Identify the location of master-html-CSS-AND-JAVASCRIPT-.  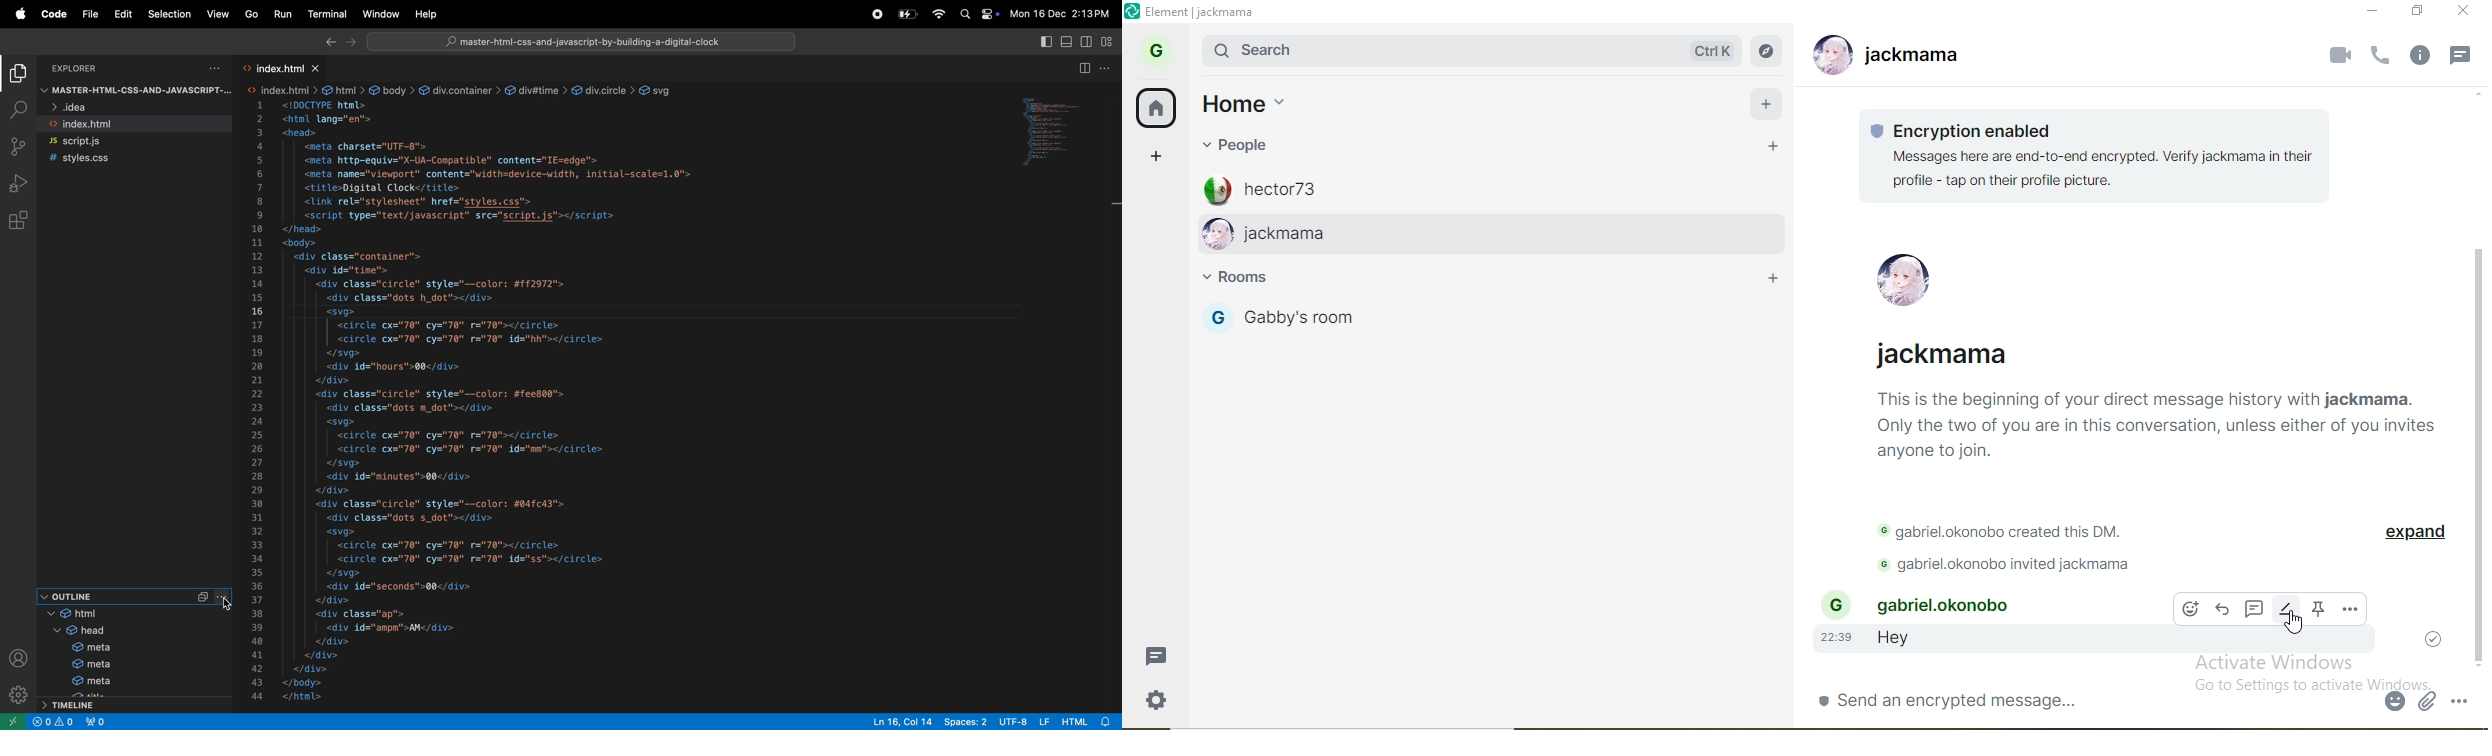
(137, 91).